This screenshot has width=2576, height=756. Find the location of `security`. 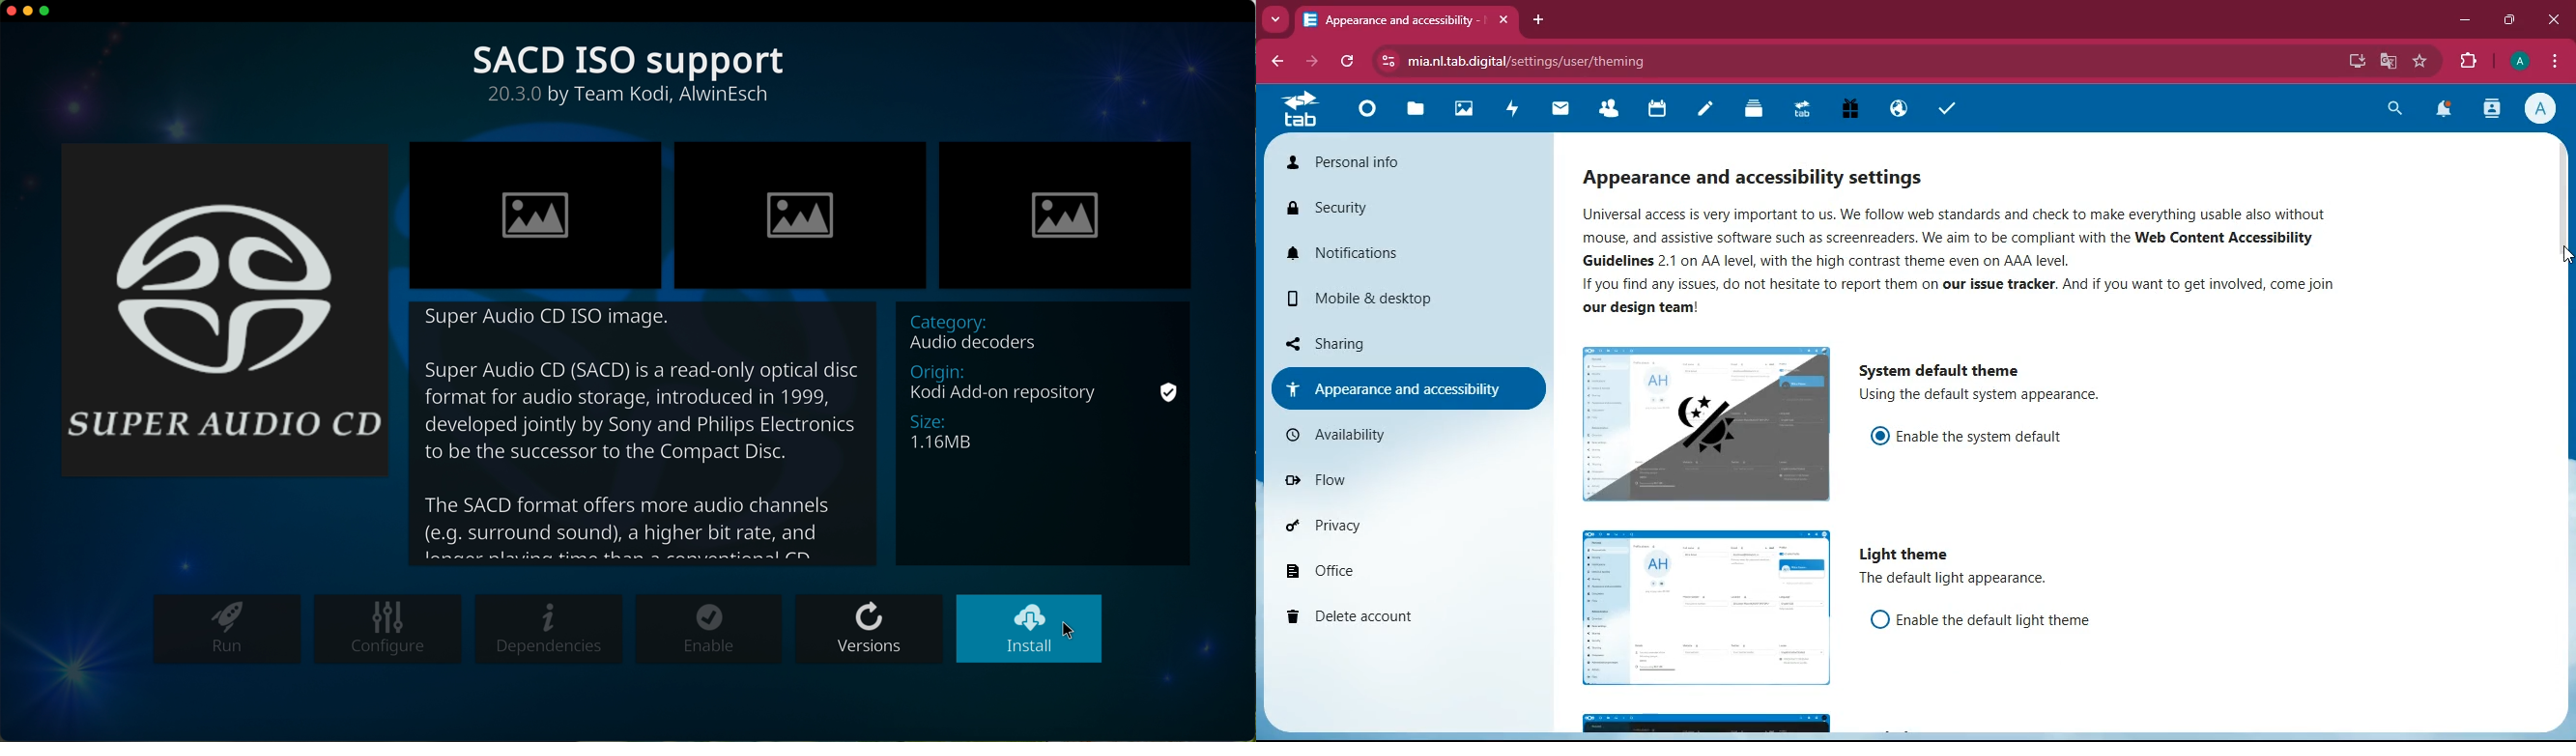

security is located at coordinates (1365, 208).